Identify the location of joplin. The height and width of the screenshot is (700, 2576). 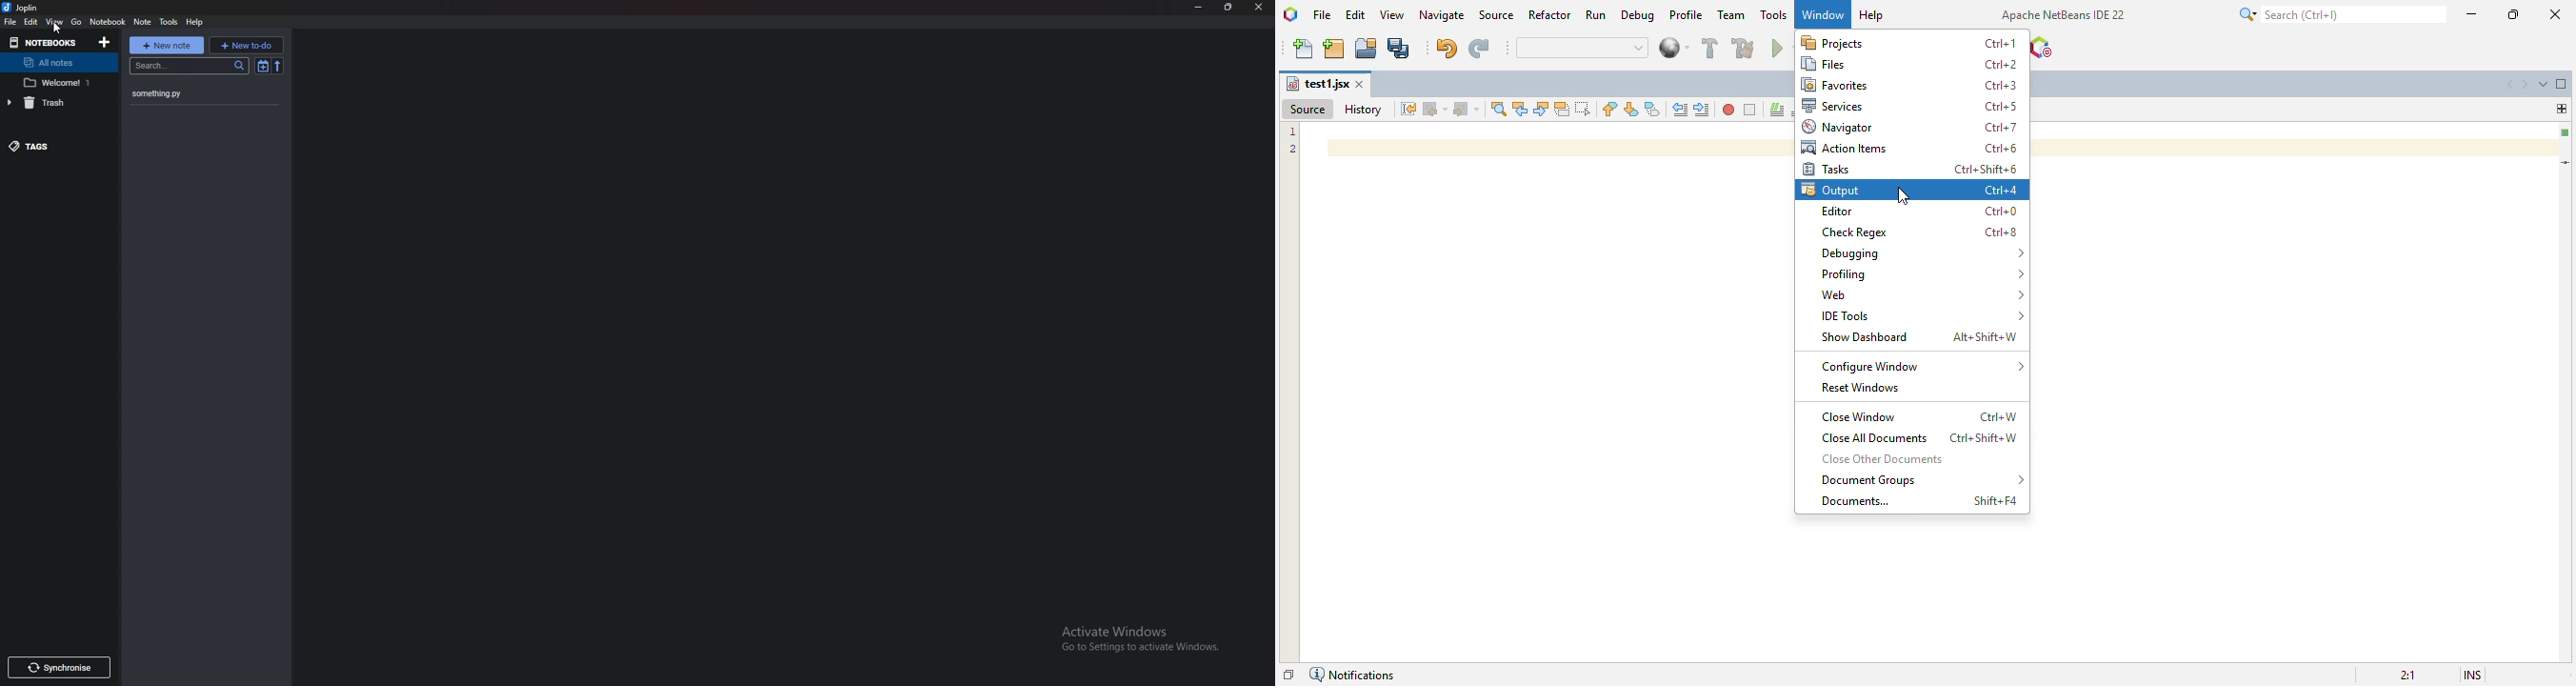
(21, 7).